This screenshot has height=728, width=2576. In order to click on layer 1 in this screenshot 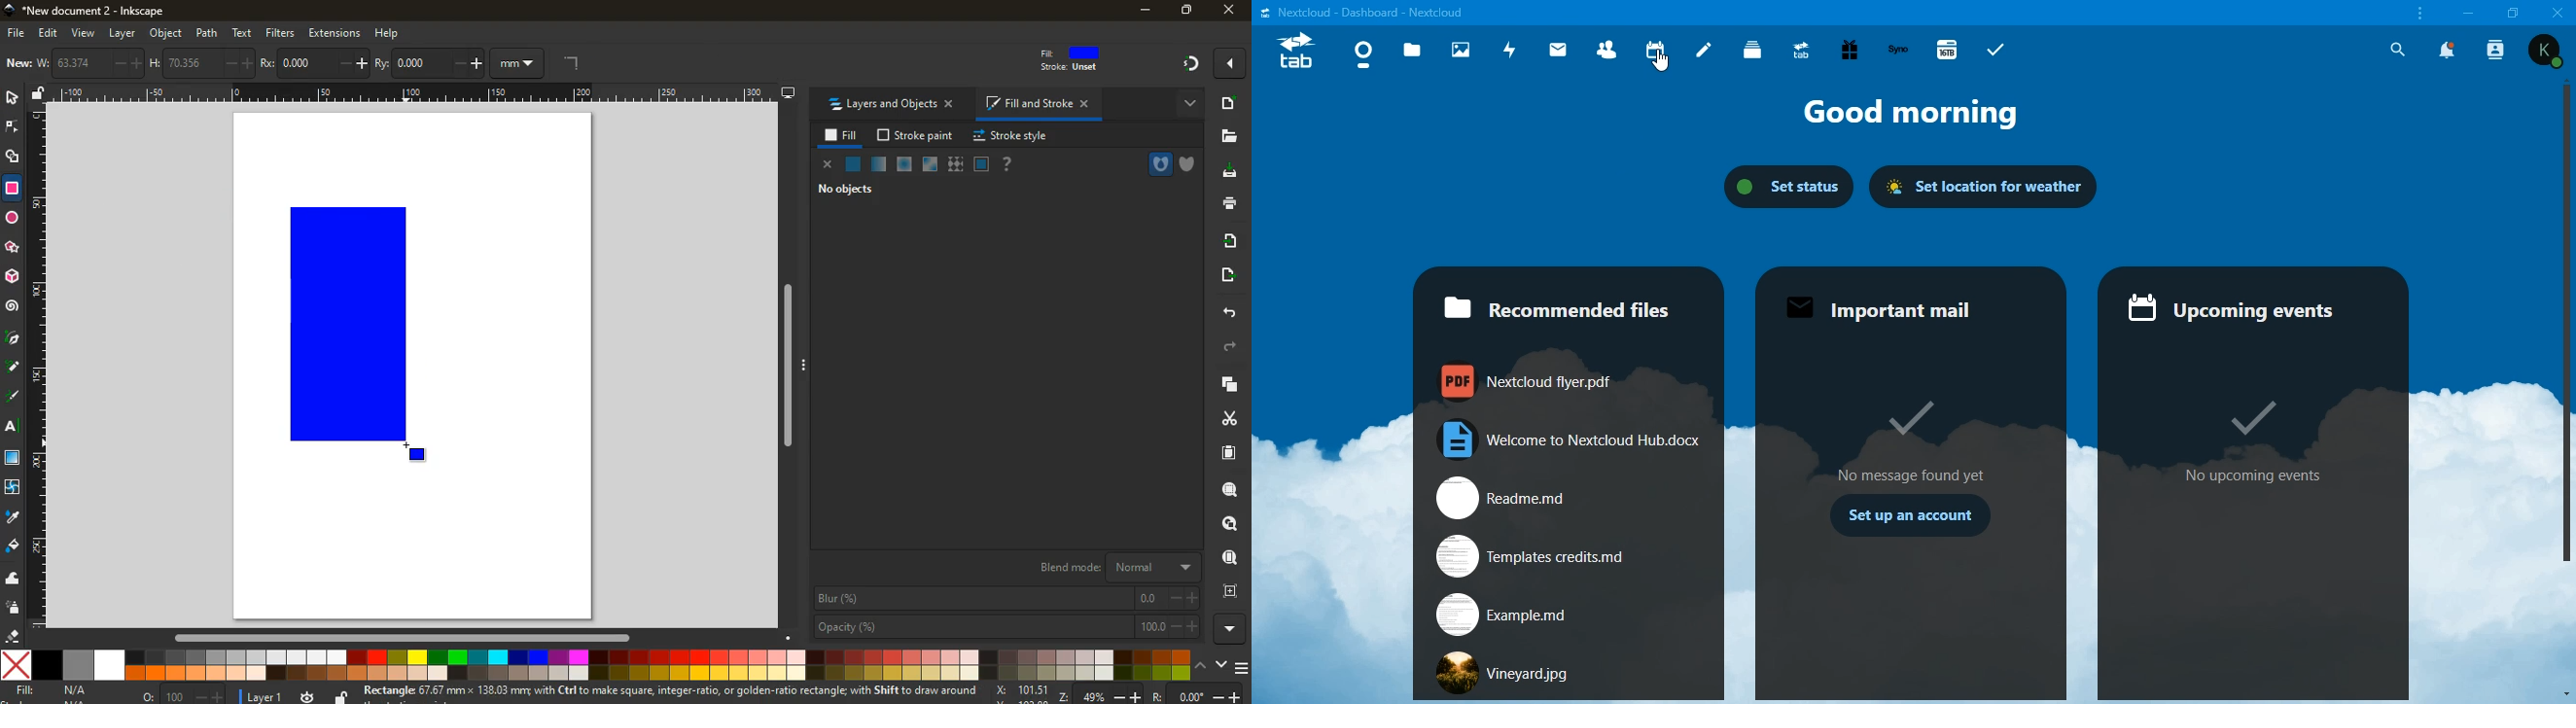, I will do `click(264, 698)`.